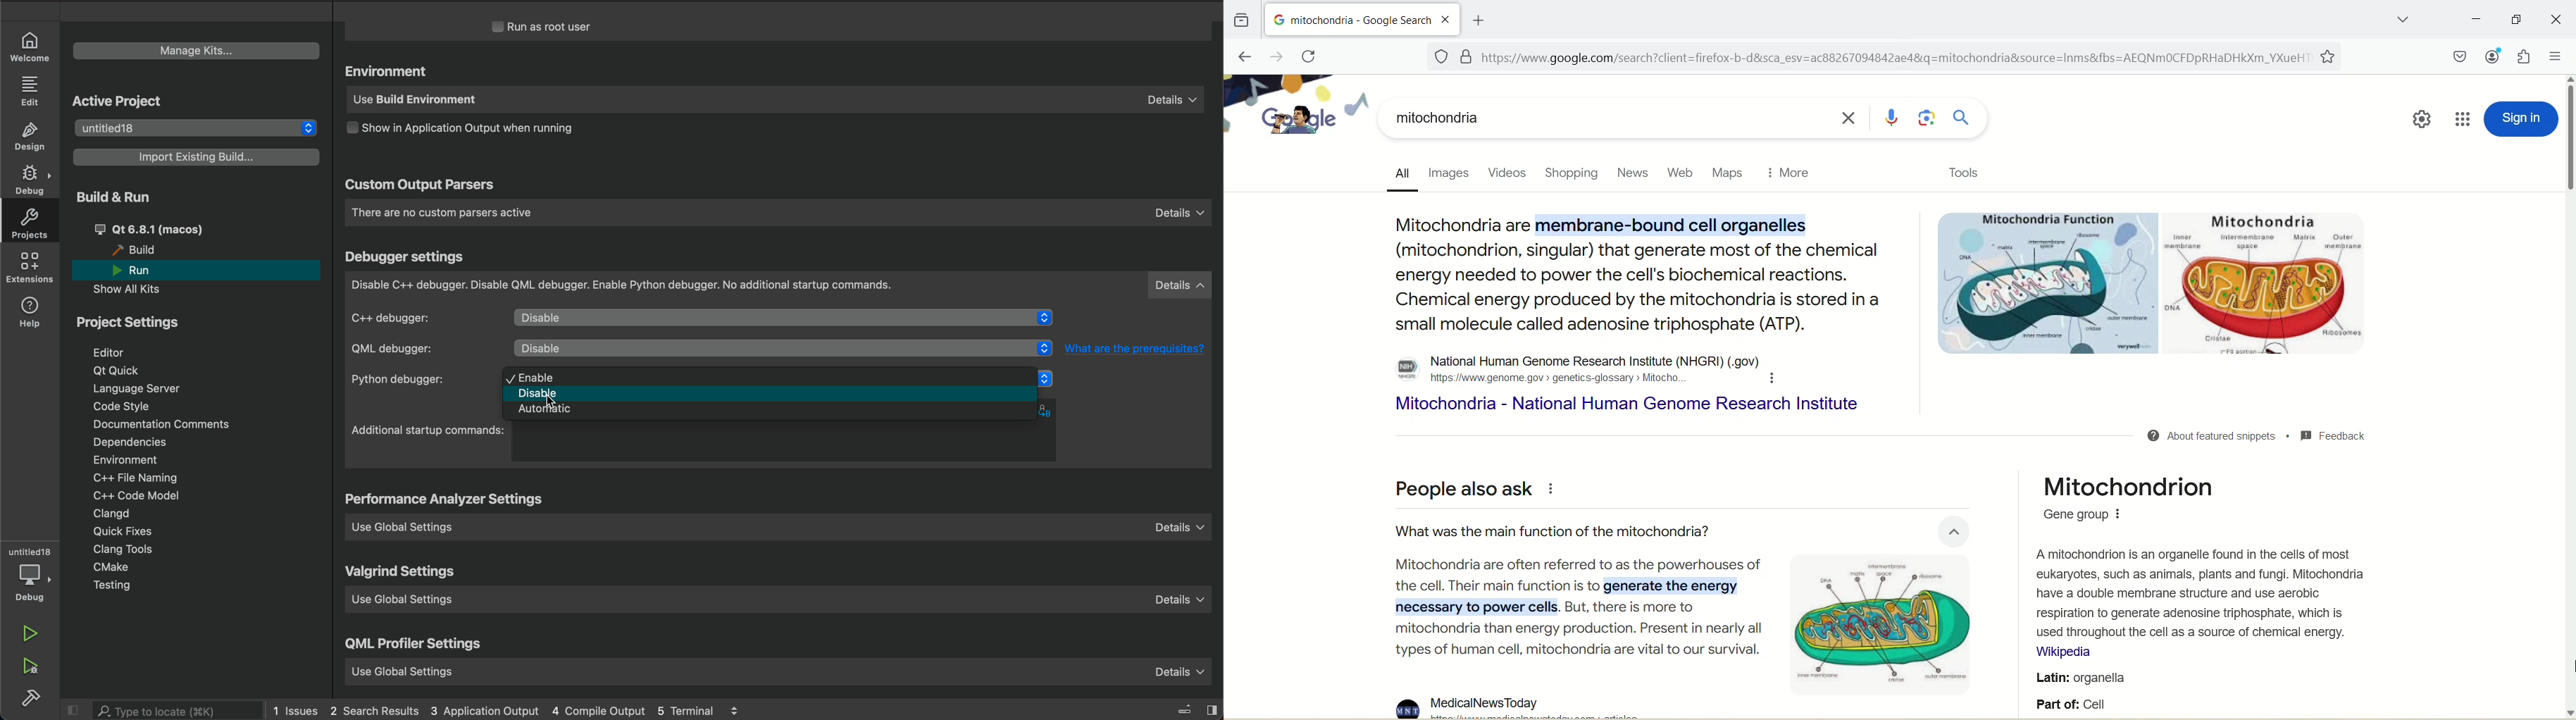 The height and width of the screenshot is (728, 2576). Describe the element at coordinates (30, 46) in the screenshot. I see `WELCOME` at that location.